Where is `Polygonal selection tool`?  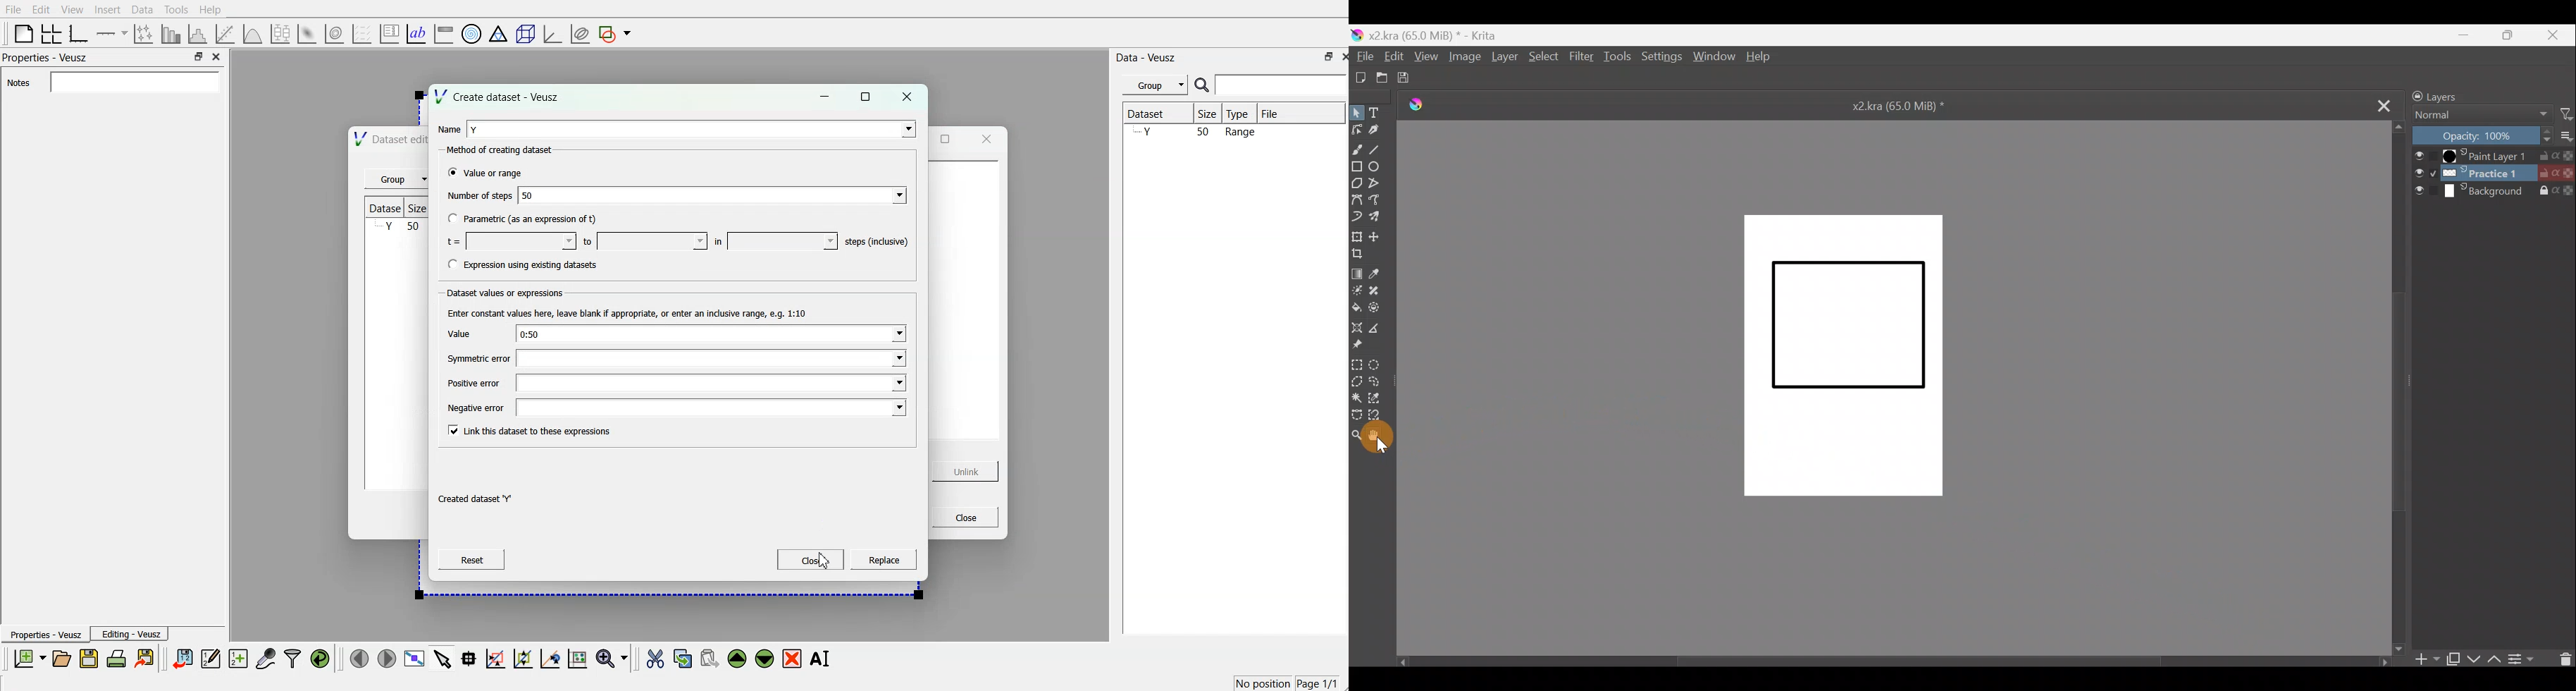
Polygonal selection tool is located at coordinates (1358, 383).